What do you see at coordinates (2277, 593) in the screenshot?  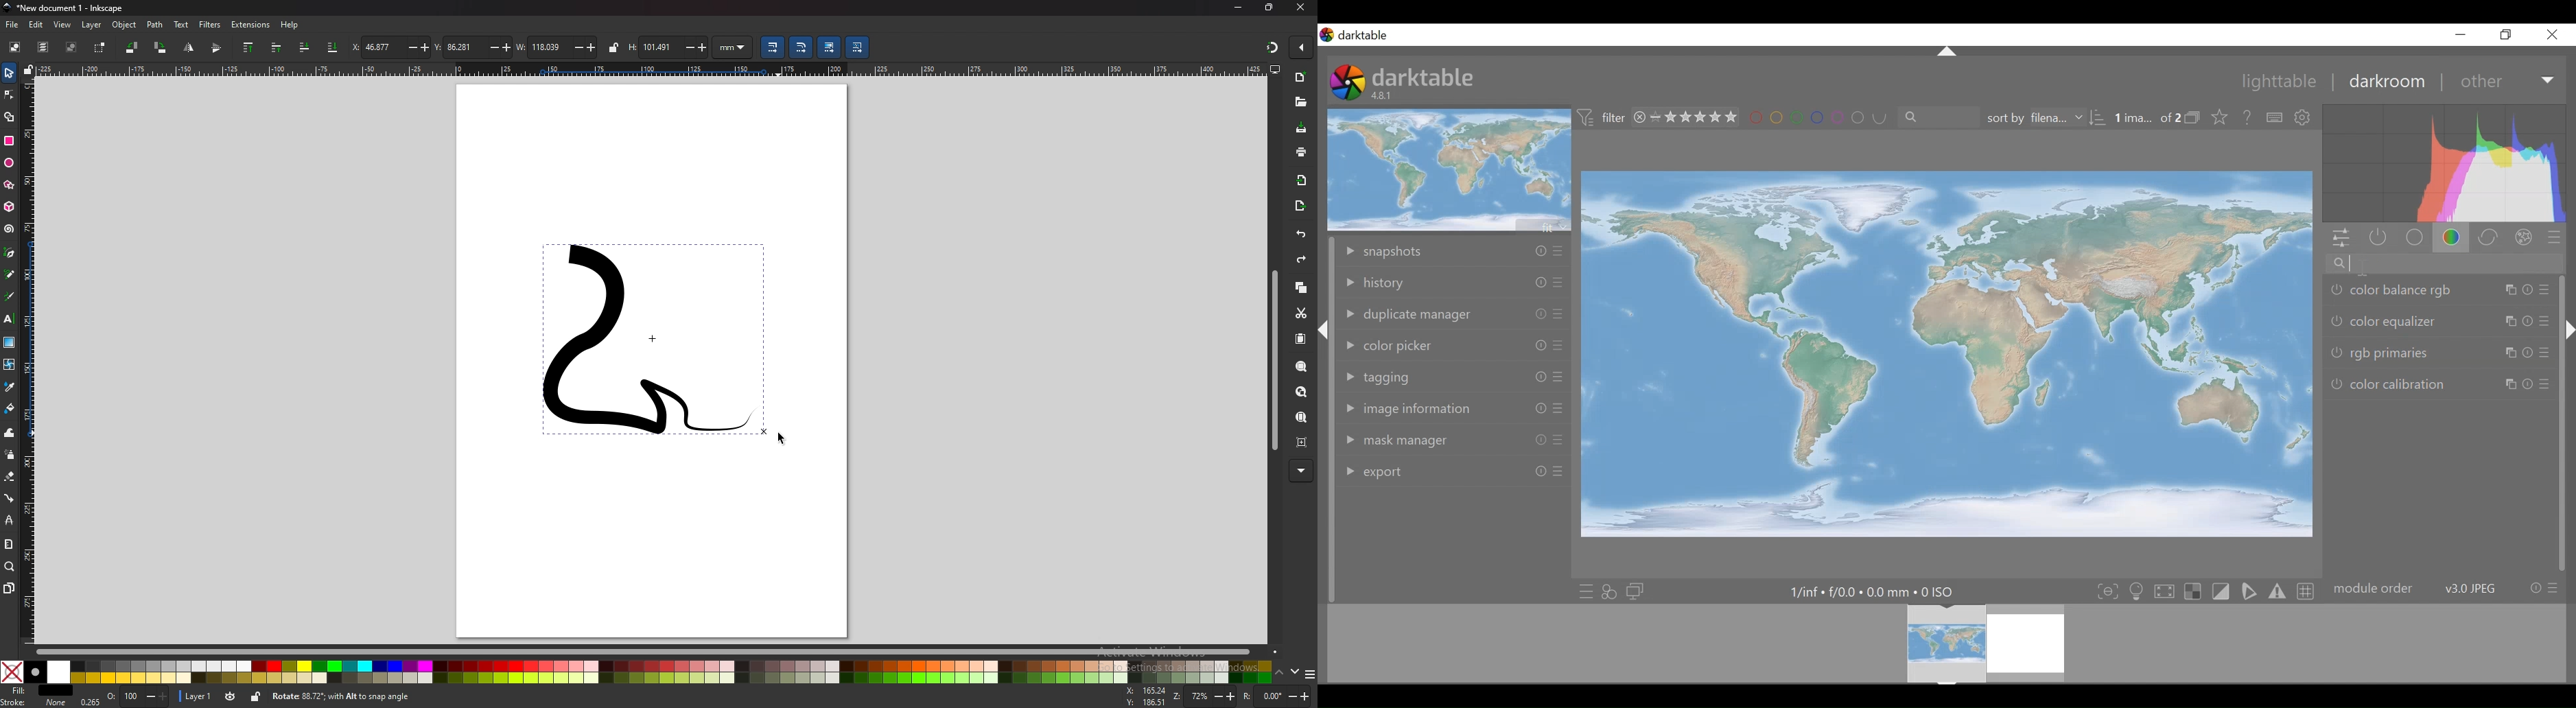 I see `toggle gamut checking` at bounding box center [2277, 593].